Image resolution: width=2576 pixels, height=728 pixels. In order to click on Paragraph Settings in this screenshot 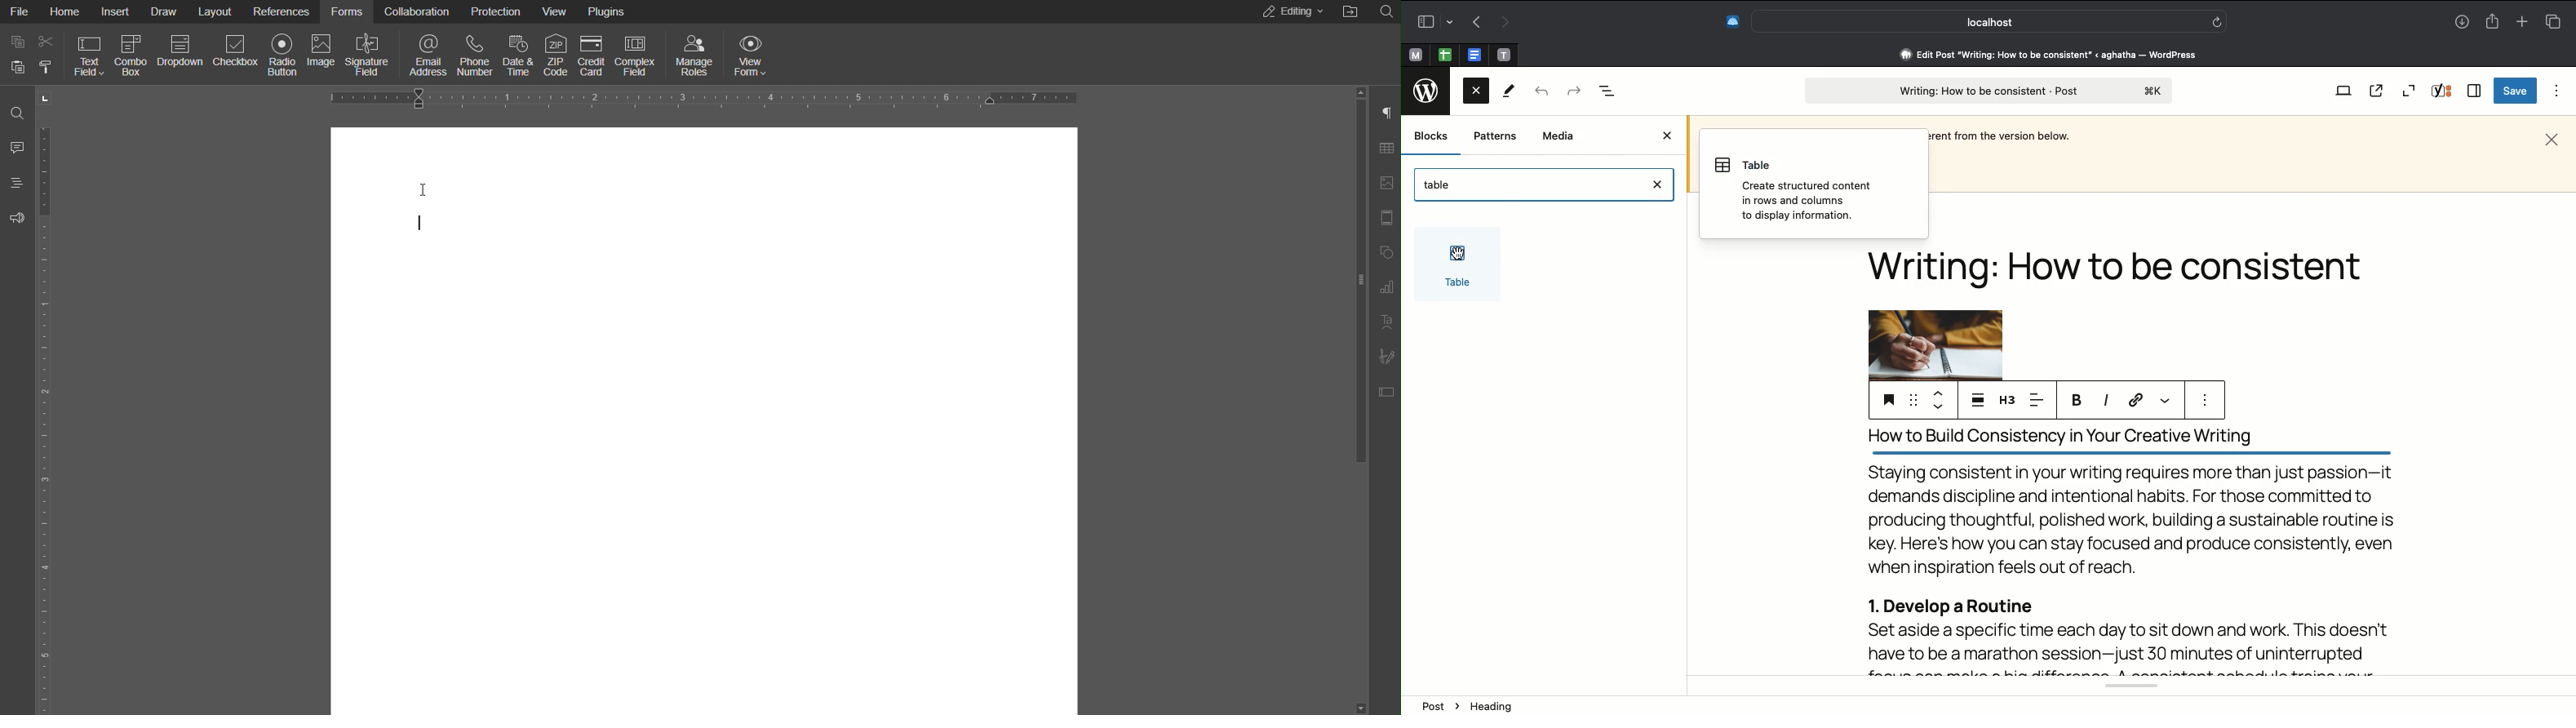, I will do `click(1386, 114)`.